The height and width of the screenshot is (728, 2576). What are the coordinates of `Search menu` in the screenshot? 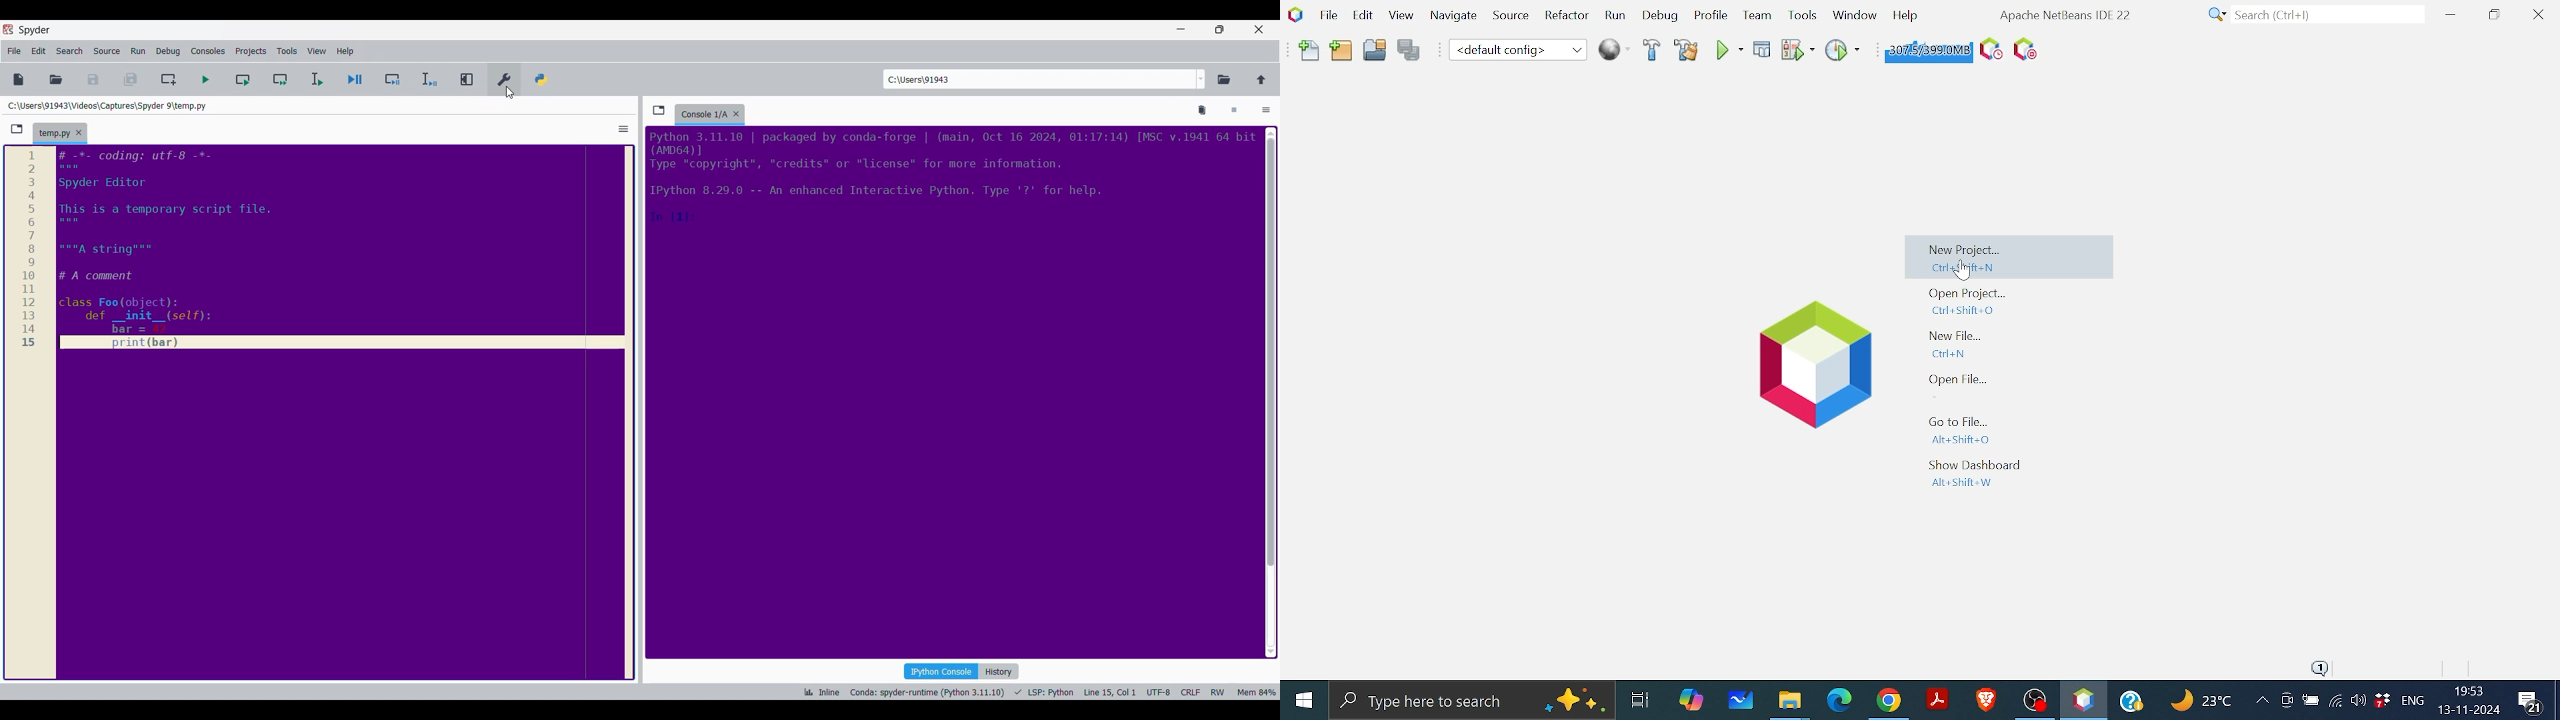 It's located at (69, 51).